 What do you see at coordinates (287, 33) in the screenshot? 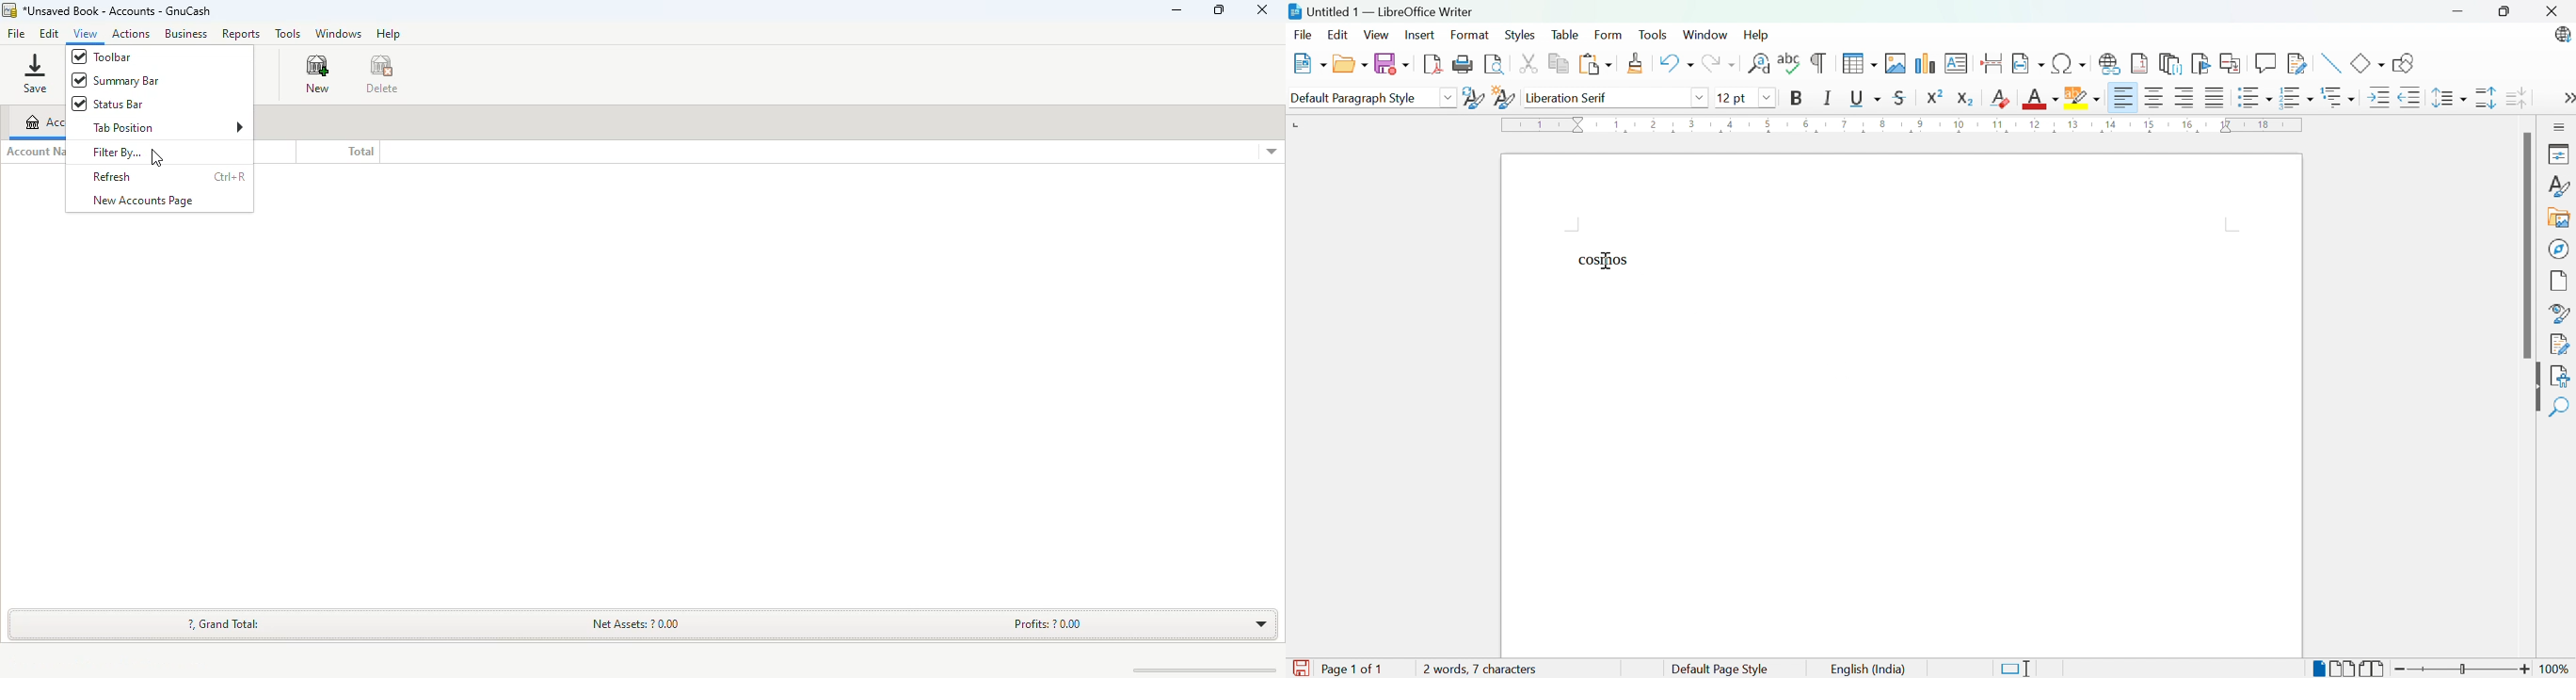
I see `tools` at bounding box center [287, 33].